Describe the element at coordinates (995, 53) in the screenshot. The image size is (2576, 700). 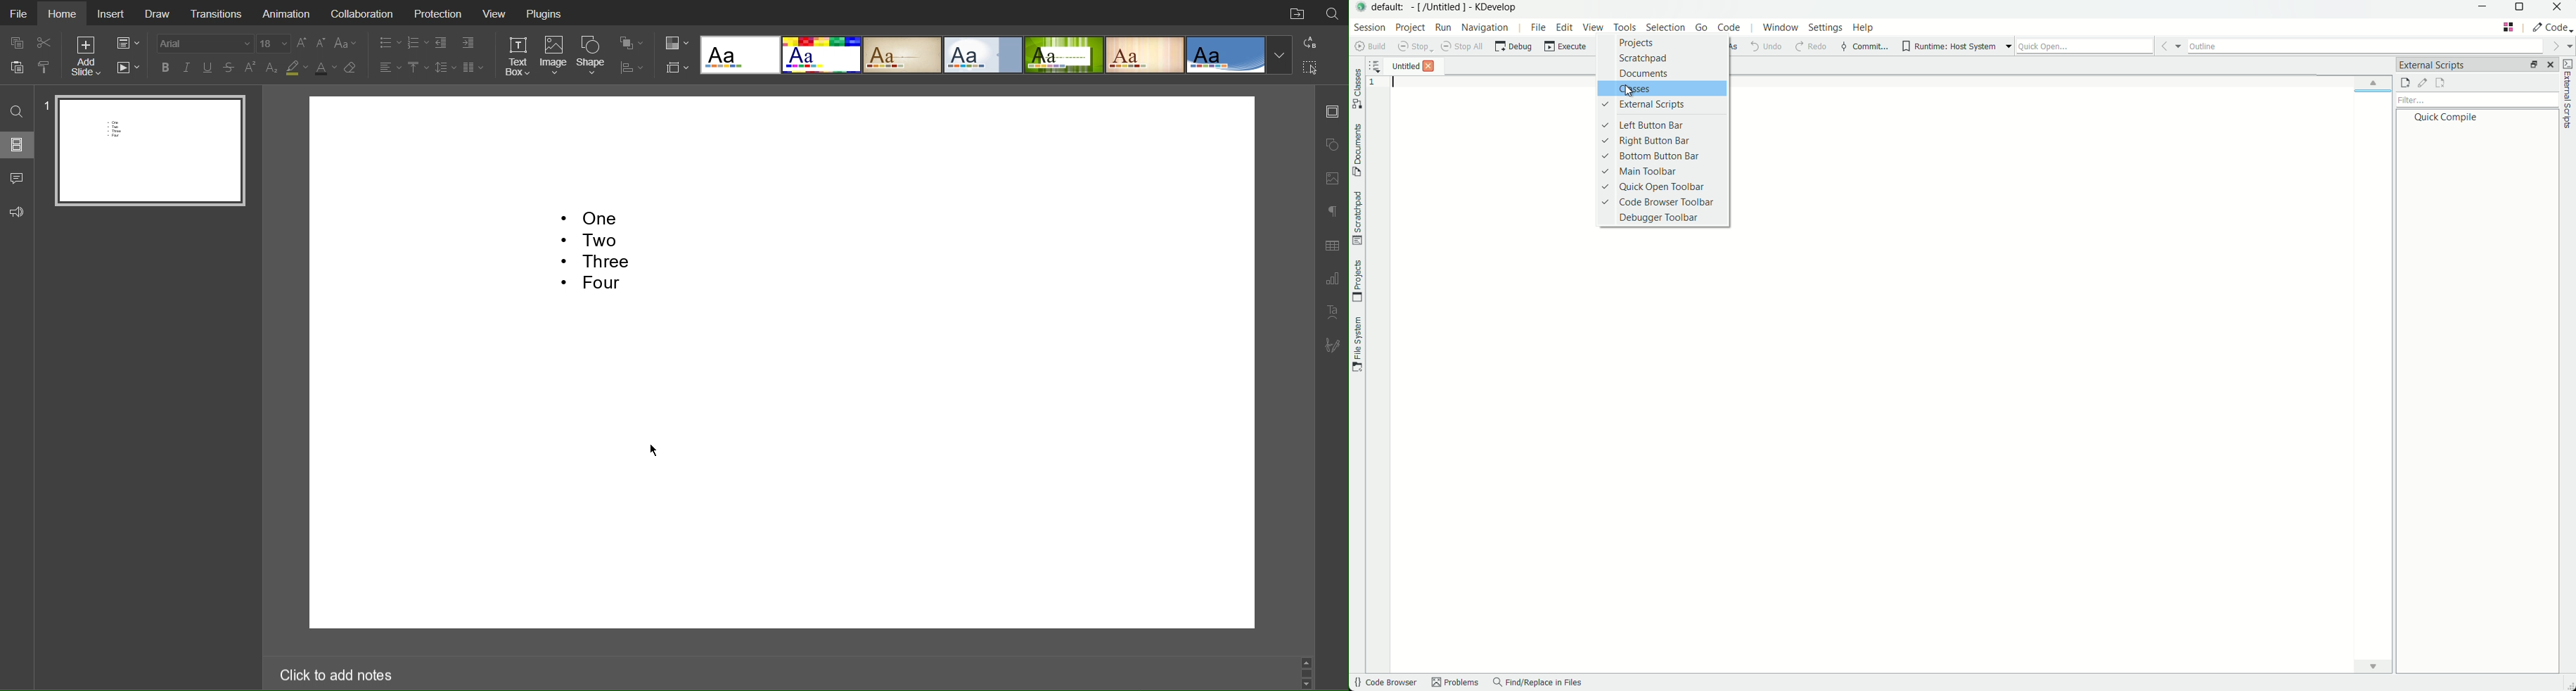
I see `Templates` at that location.